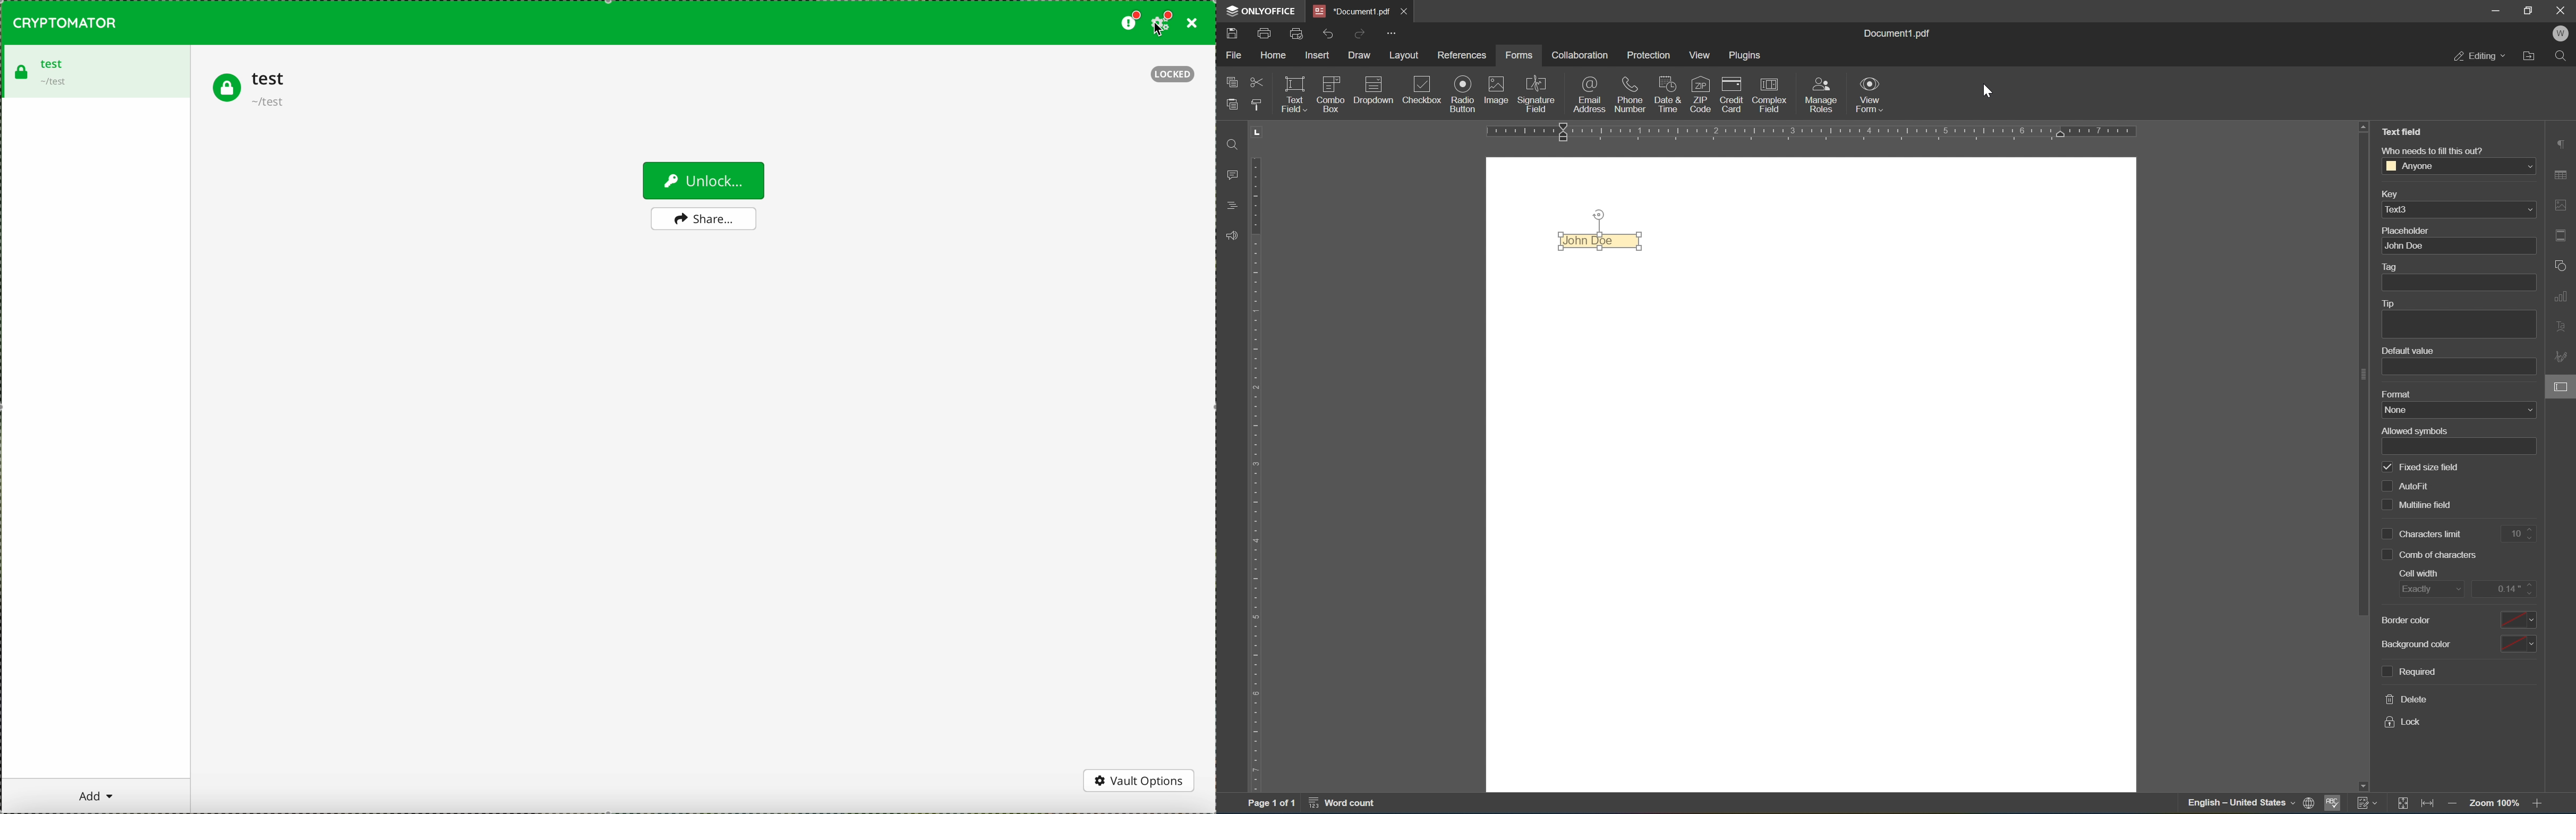 This screenshot has width=2576, height=840. What do you see at coordinates (1700, 92) in the screenshot?
I see `ZIP code` at bounding box center [1700, 92].